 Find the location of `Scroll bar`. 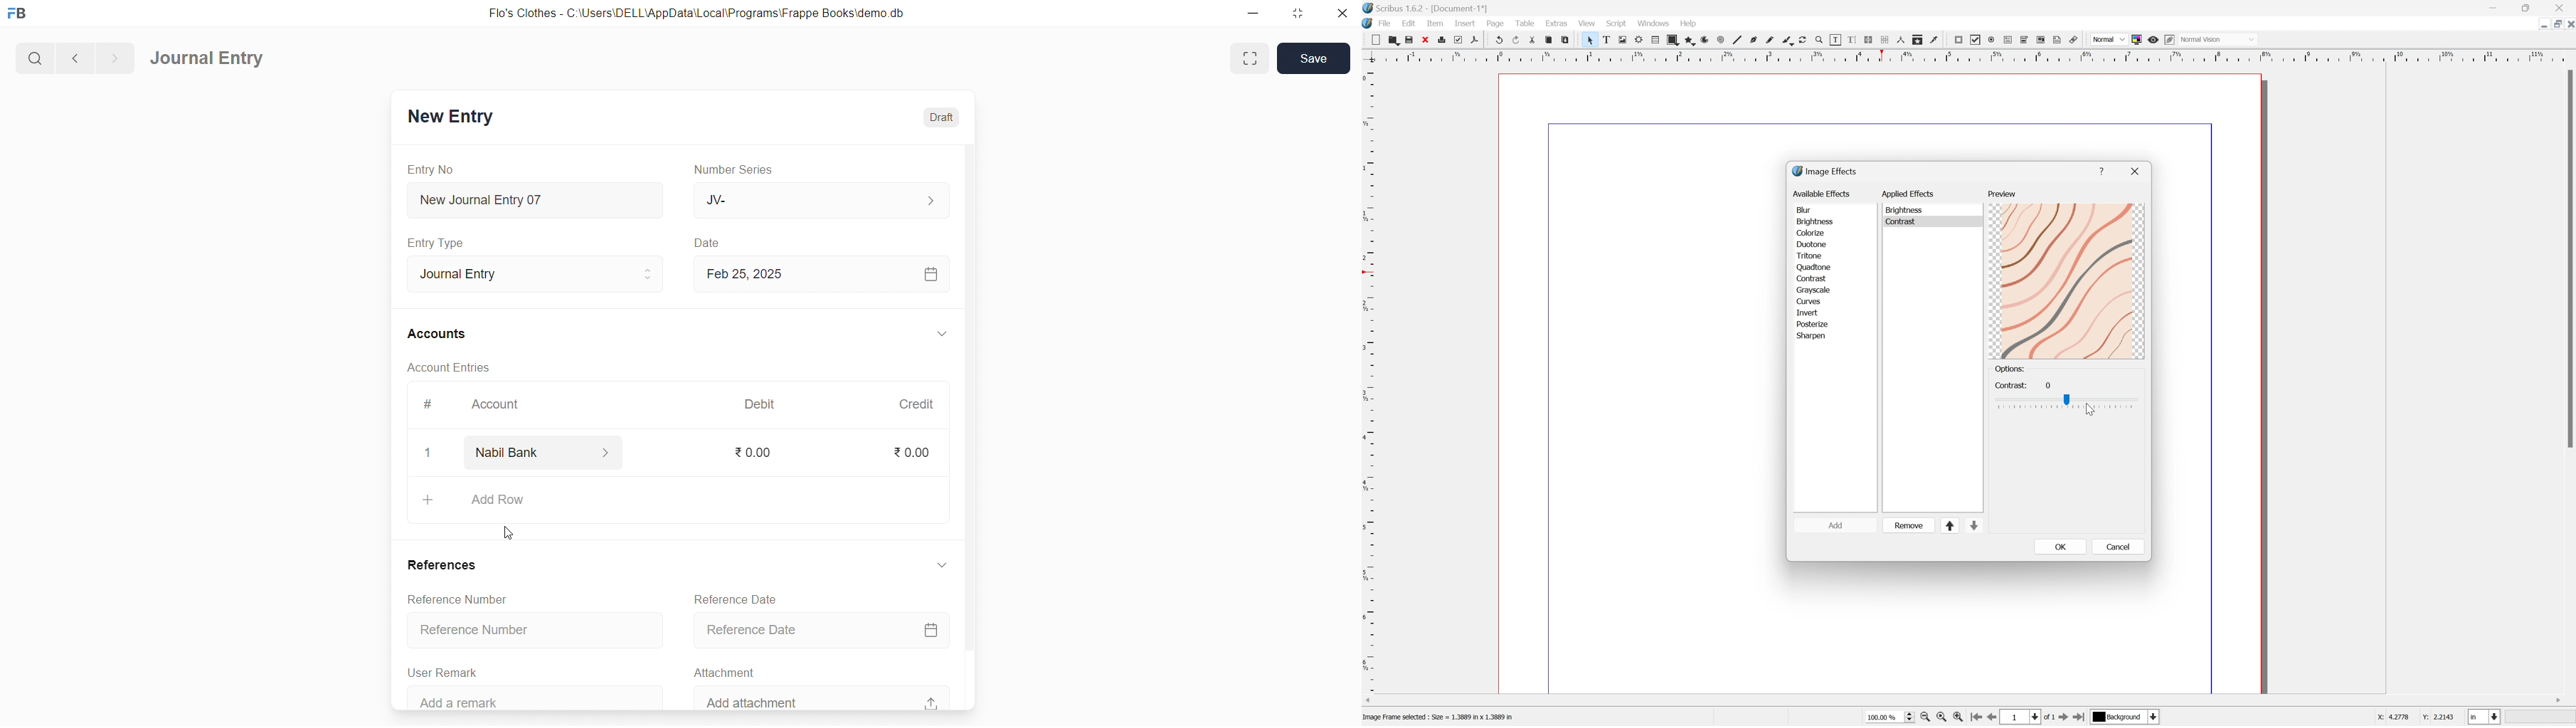

Scroll bar is located at coordinates (2569, 259).